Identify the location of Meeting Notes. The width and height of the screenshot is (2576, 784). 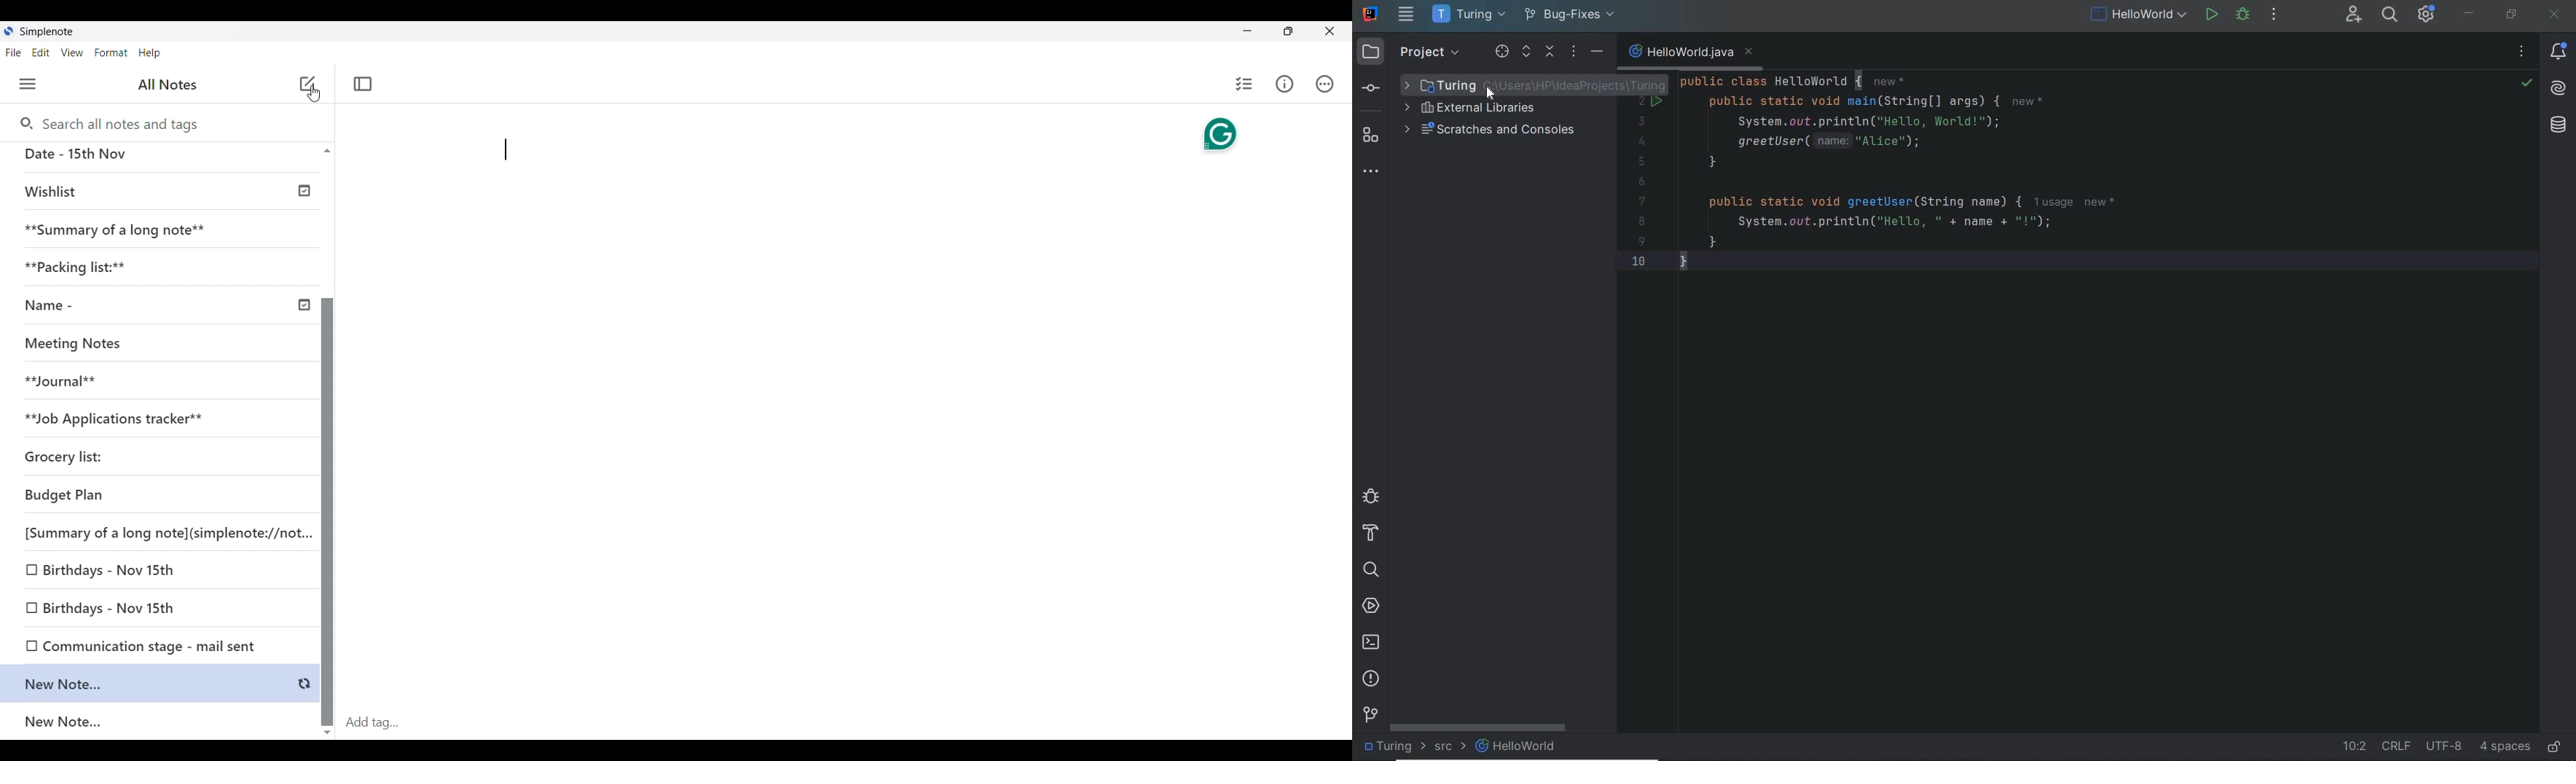
(155, 345).